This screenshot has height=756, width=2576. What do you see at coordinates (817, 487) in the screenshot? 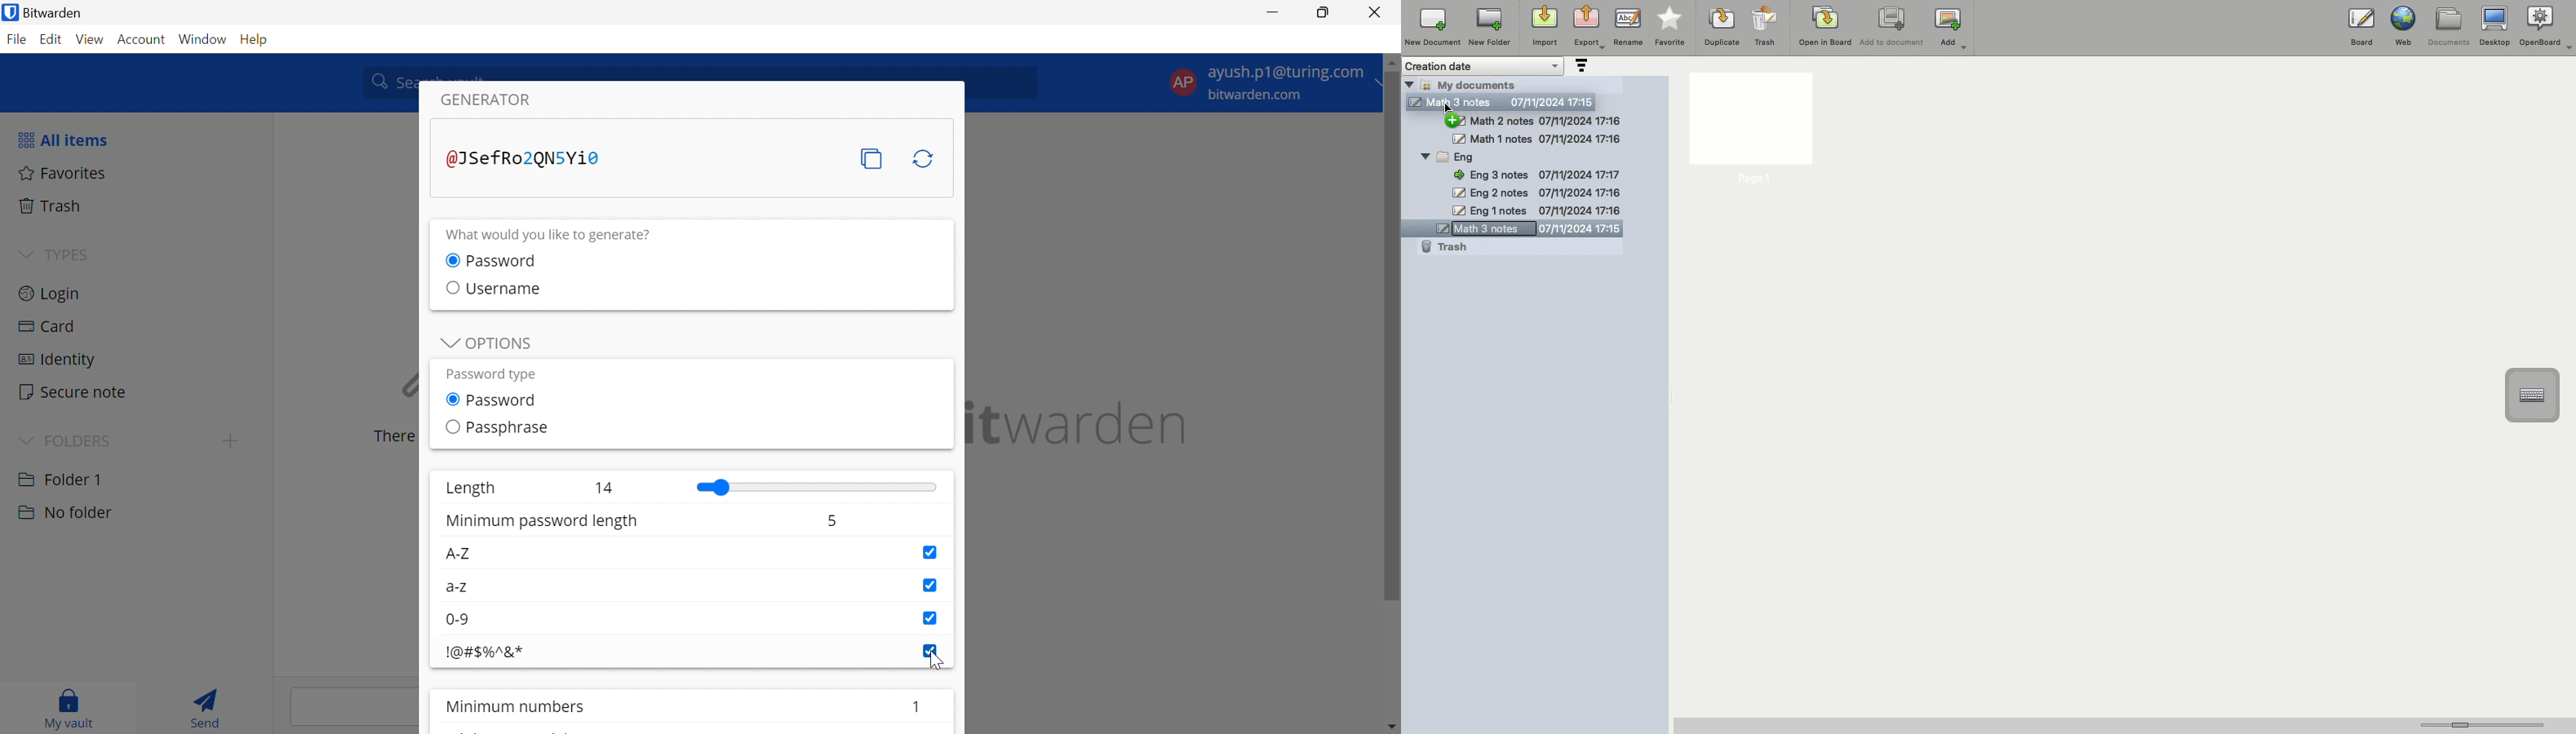
I see `Slider` at bounding box center [817, 487].